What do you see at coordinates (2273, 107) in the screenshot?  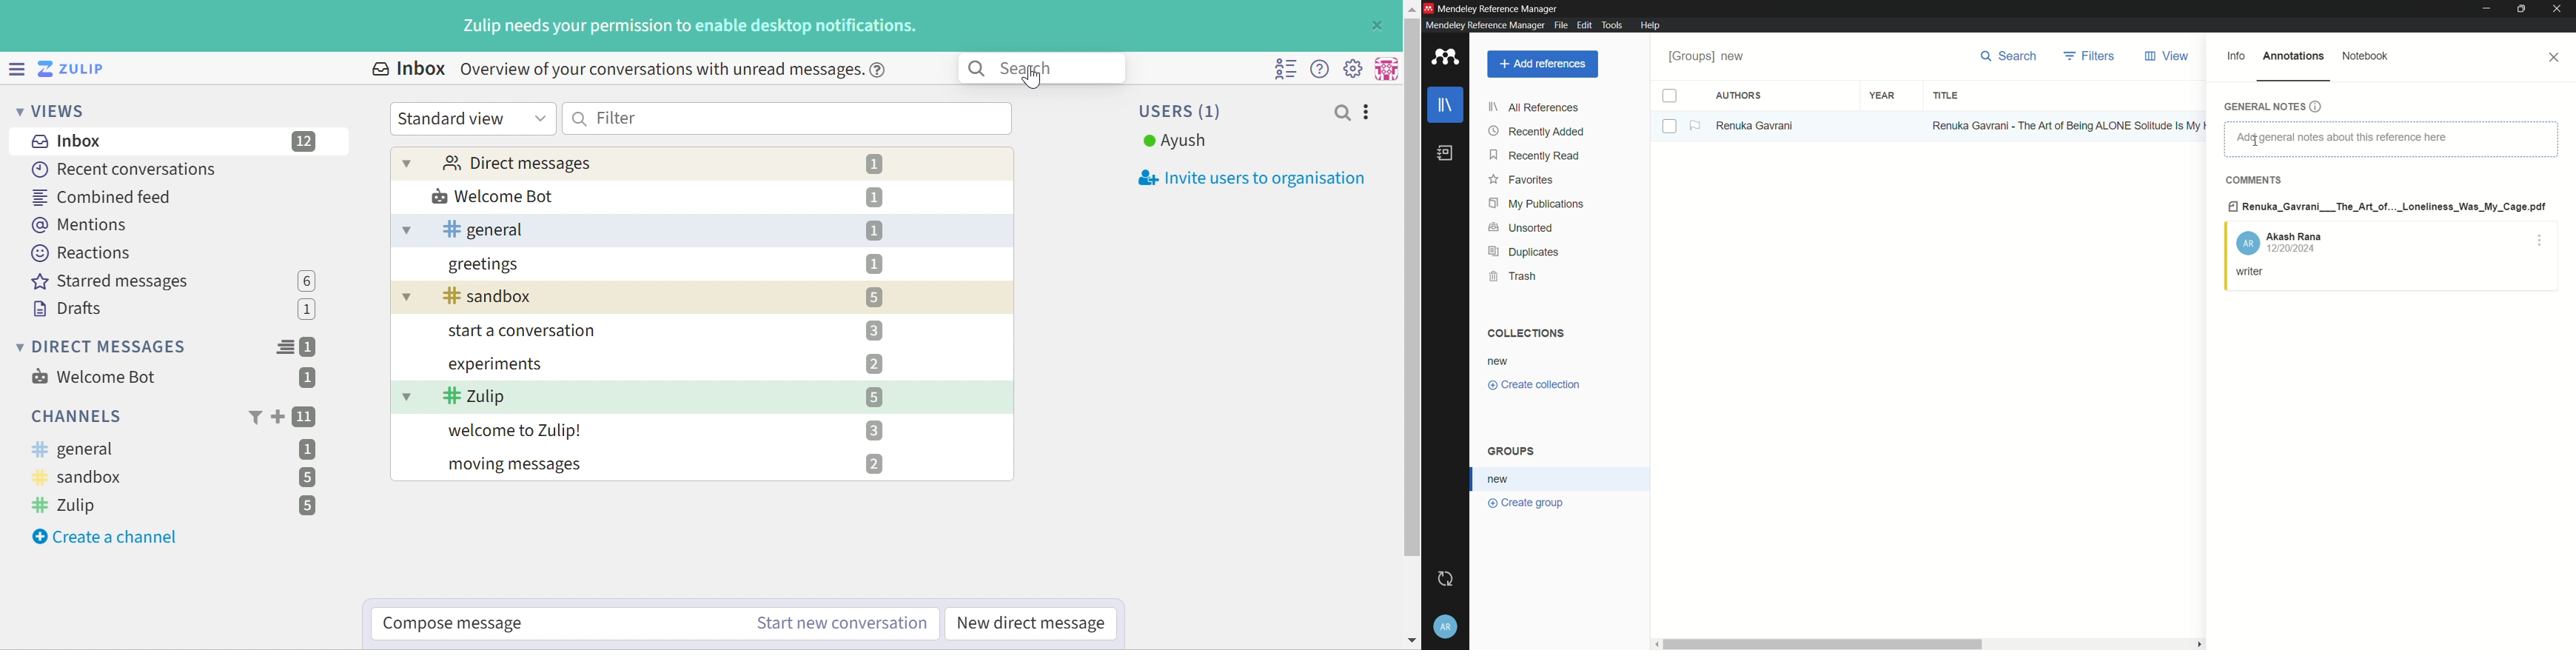 I see `general notes` at bounding box center [2273, 107].